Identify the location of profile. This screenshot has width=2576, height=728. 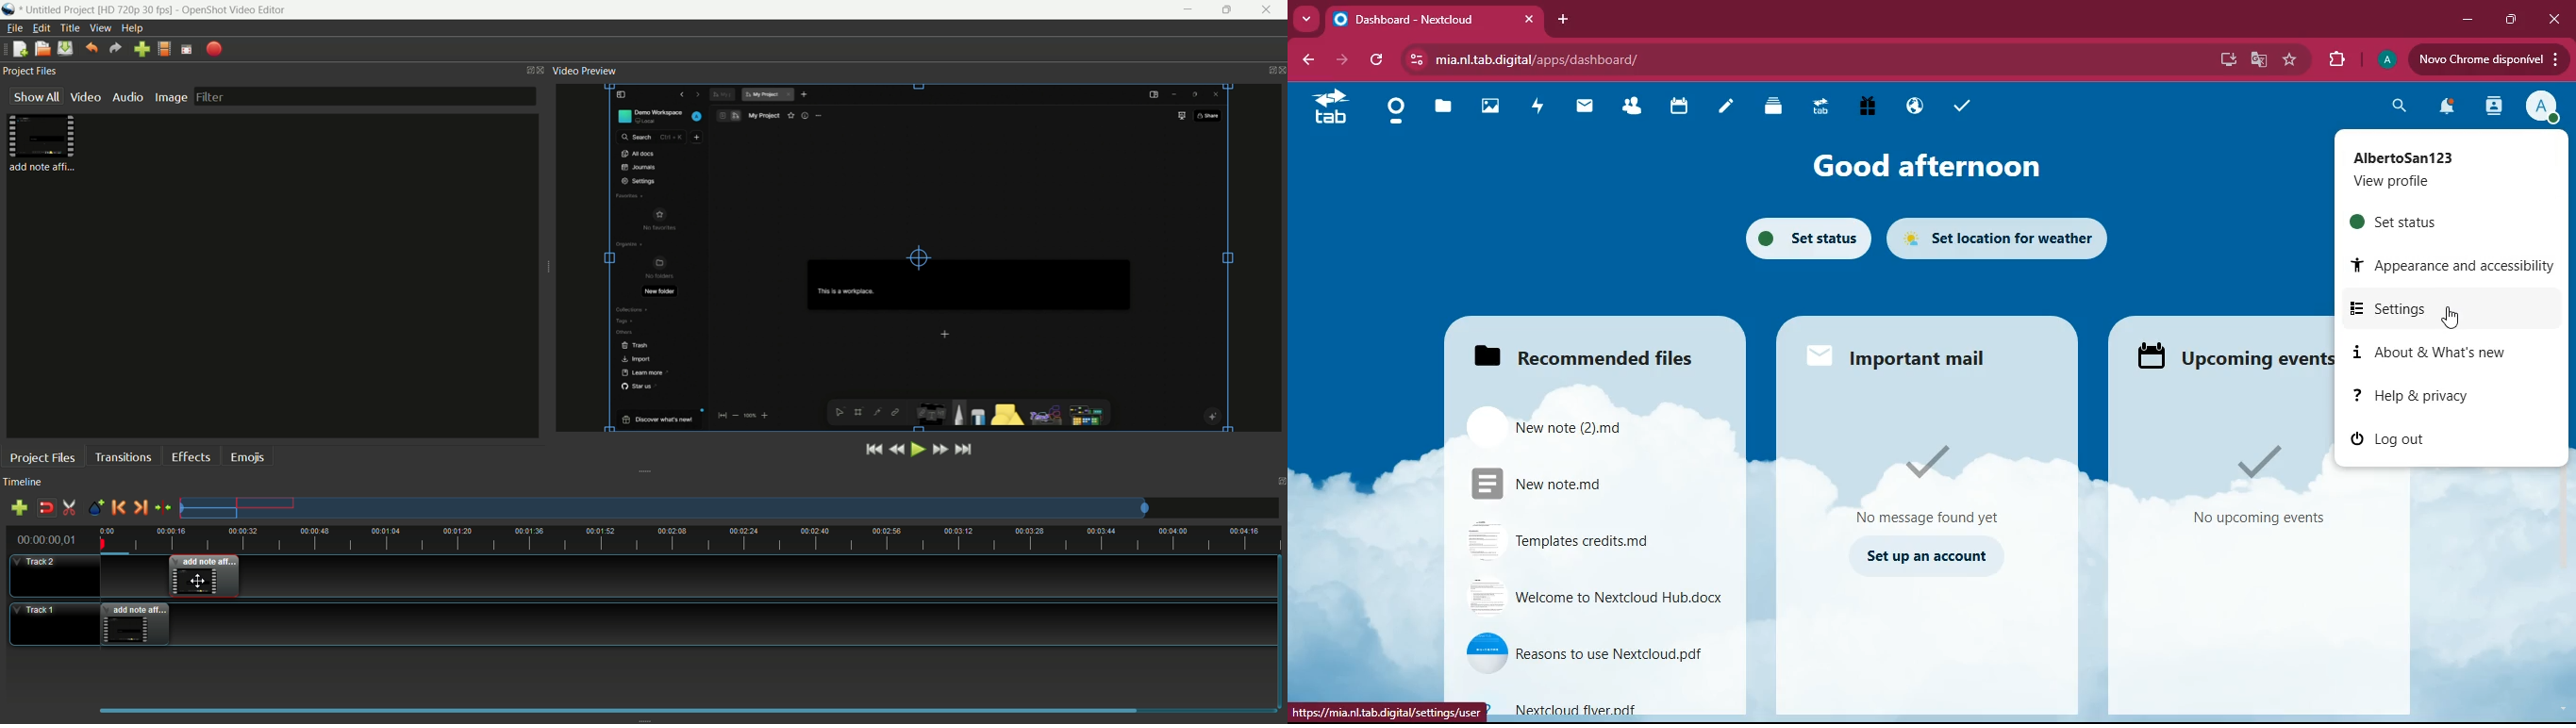
(2432, 168).